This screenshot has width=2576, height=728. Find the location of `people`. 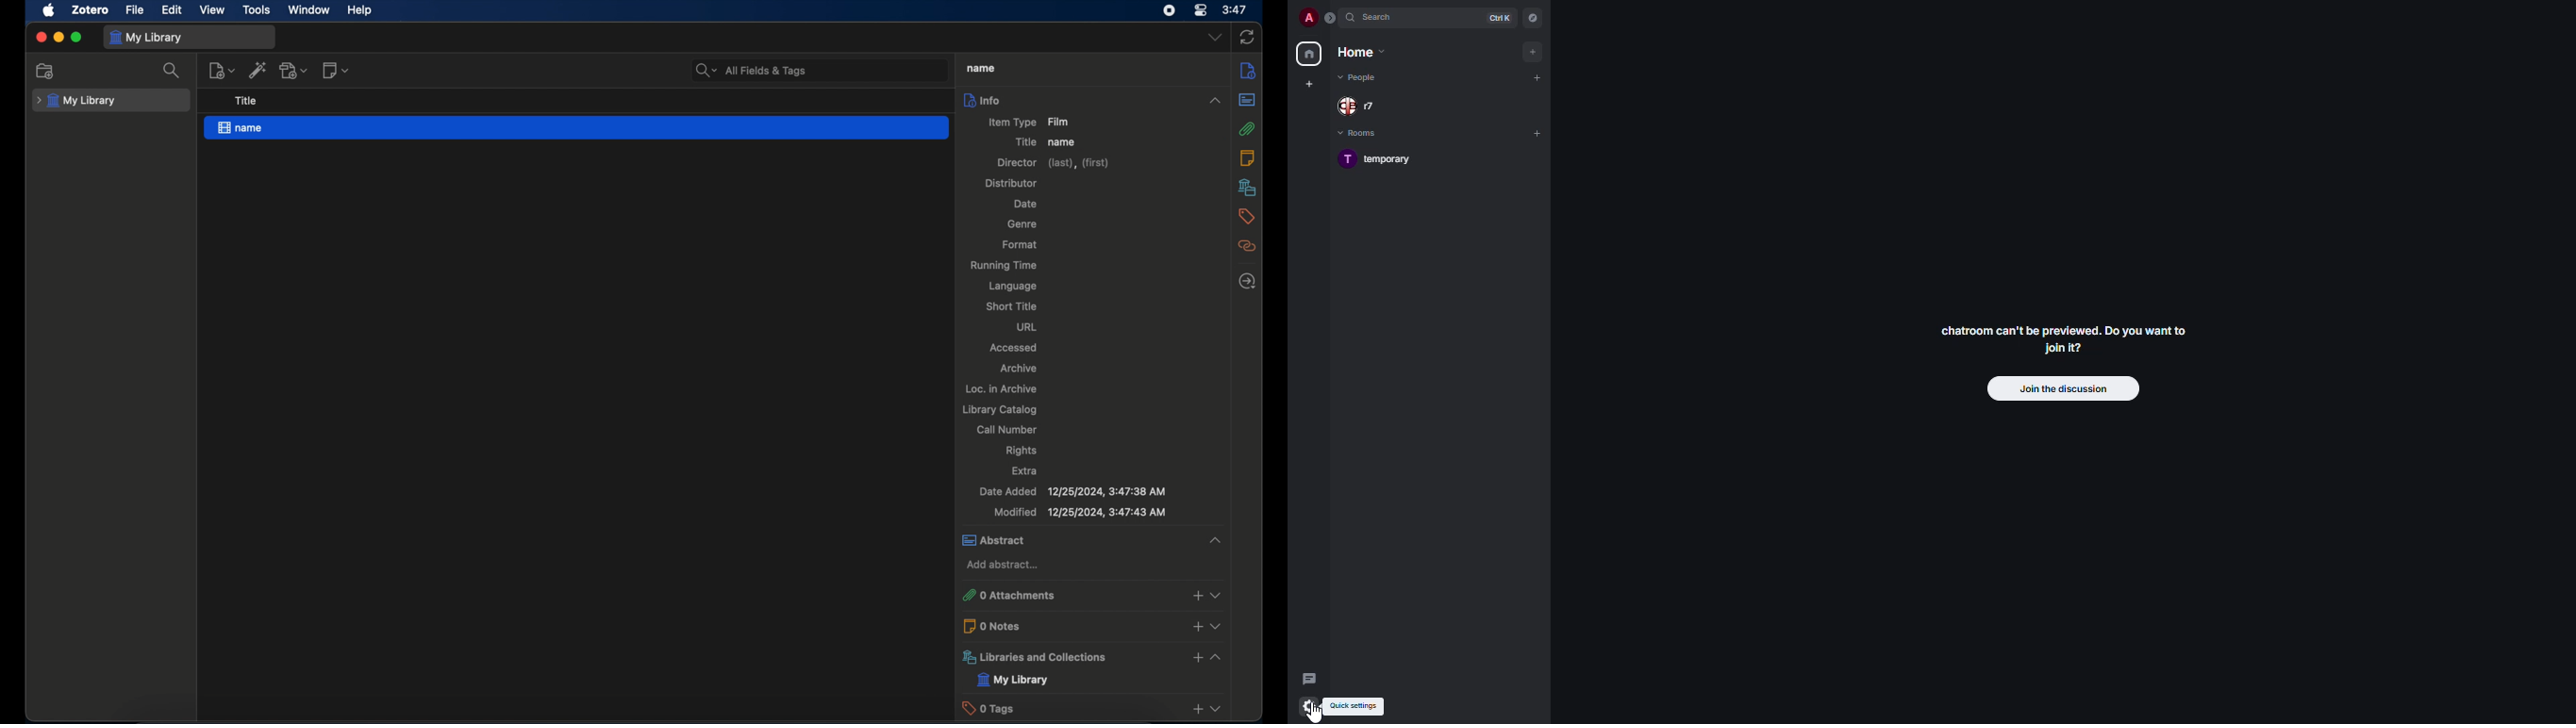

people is located at coordinates (1360, 77).